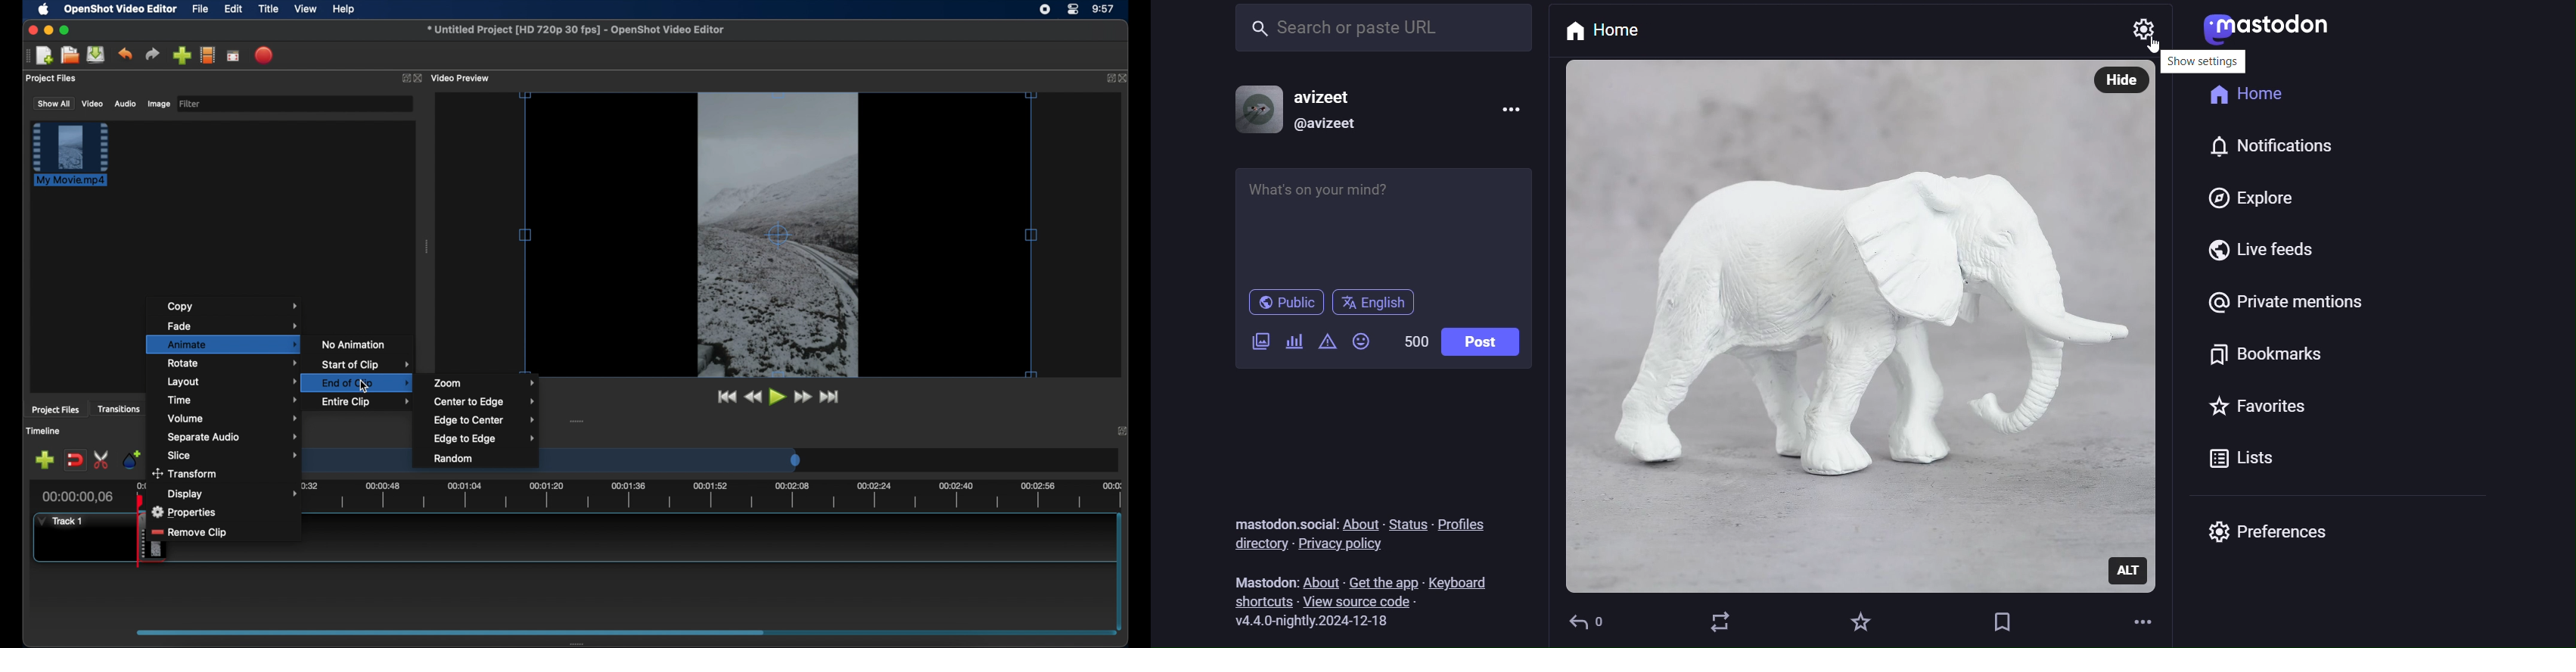 The image size is (2576, 672). What do you see at coordinates (1480, 344) in the screenshot?
I see `post` at bounding box center [1480, 344].